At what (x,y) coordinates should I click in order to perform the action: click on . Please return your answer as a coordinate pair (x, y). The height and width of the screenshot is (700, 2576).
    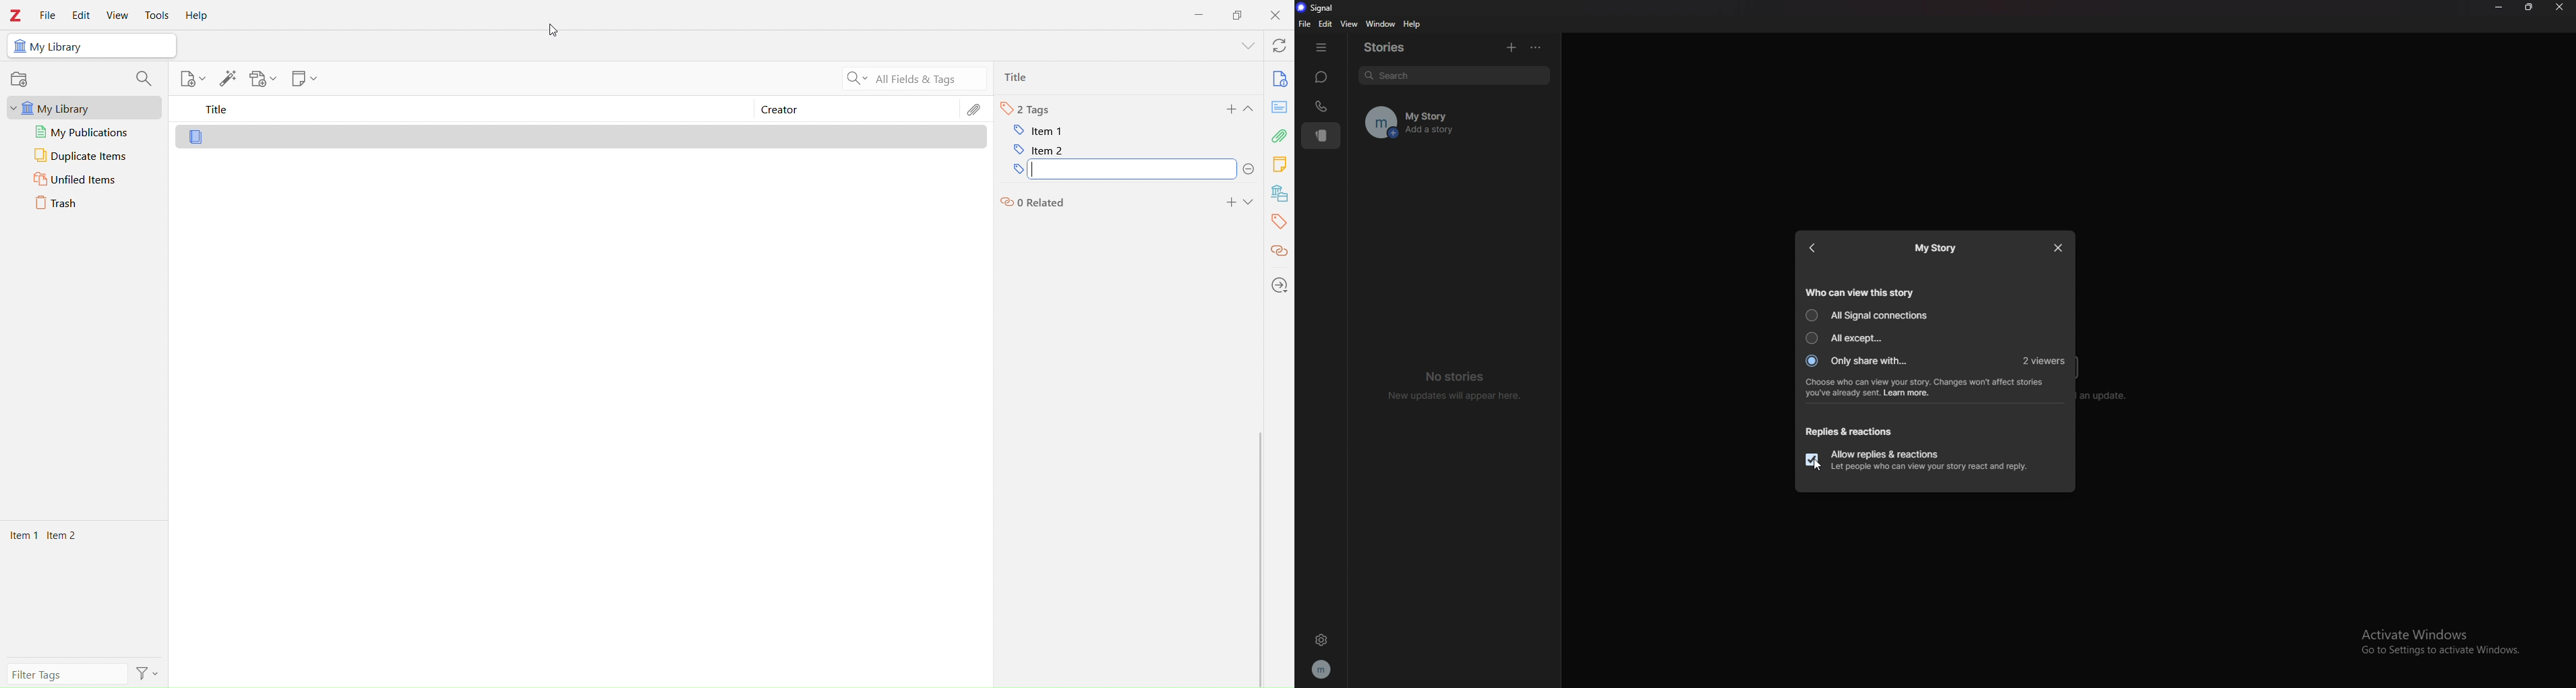
    Looking at the image, I should click on (158, 16).